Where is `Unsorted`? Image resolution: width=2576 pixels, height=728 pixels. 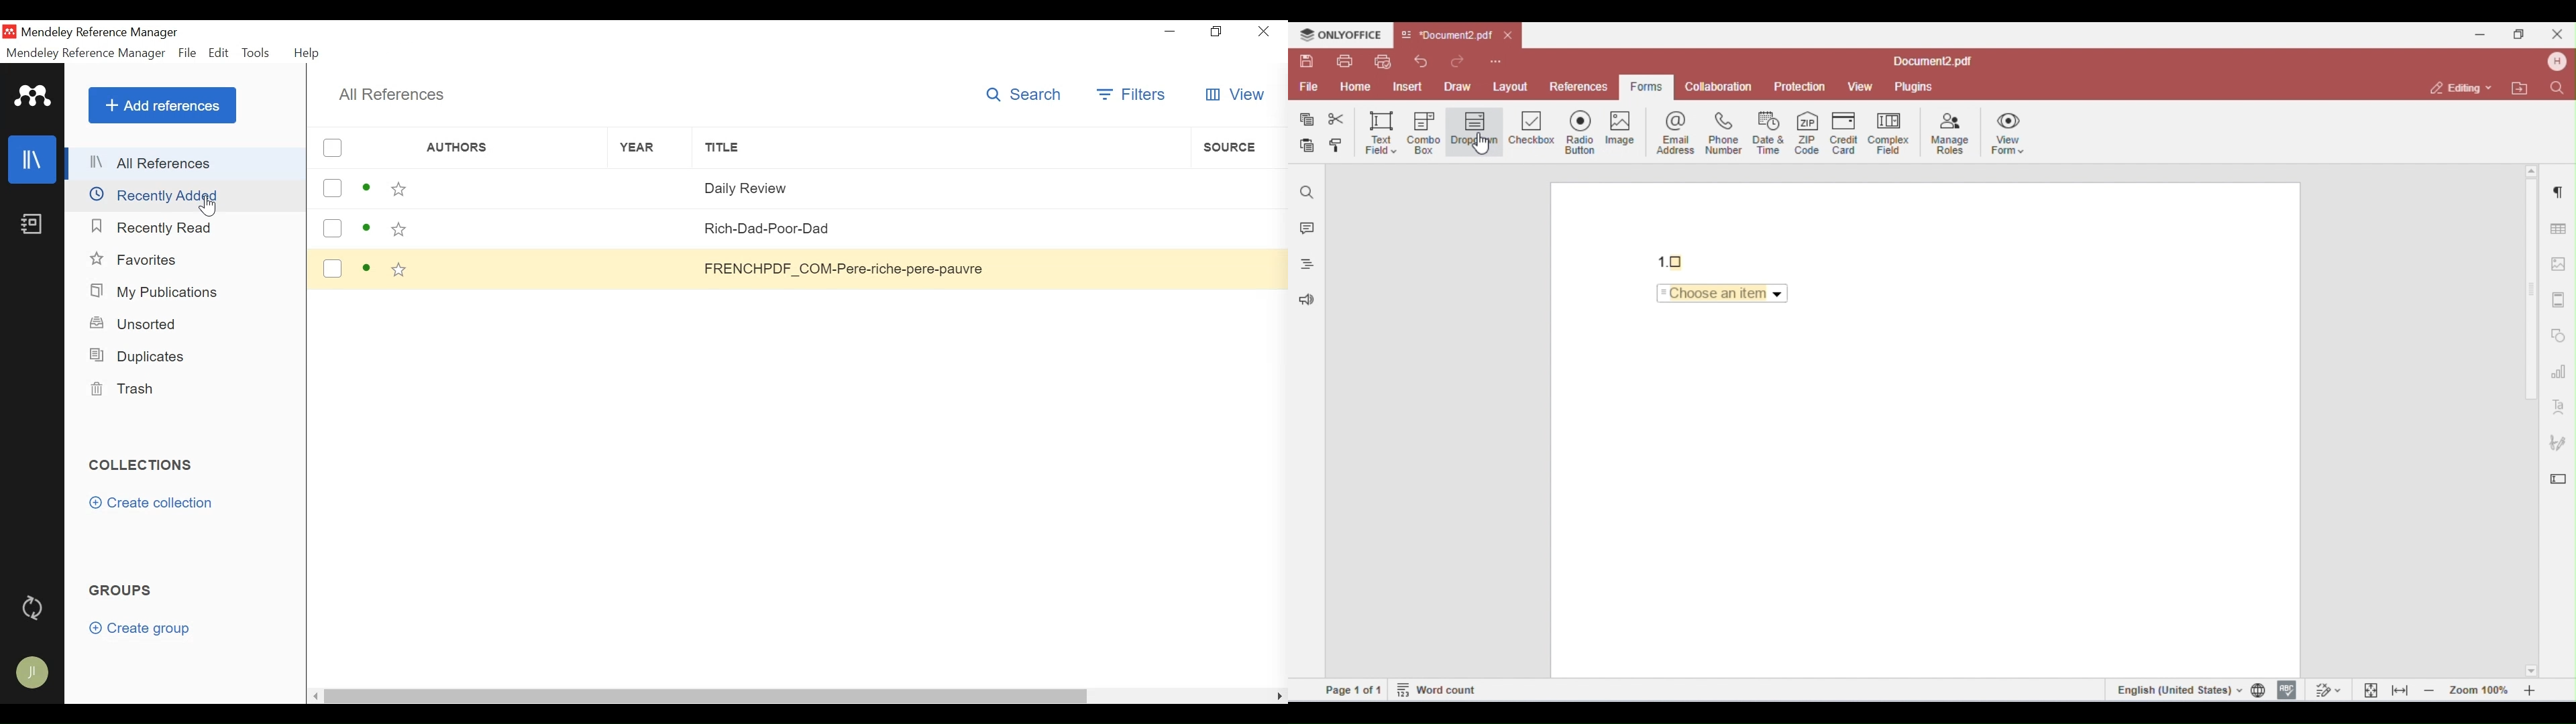
Unsorted is located at coordinates (138, 324).